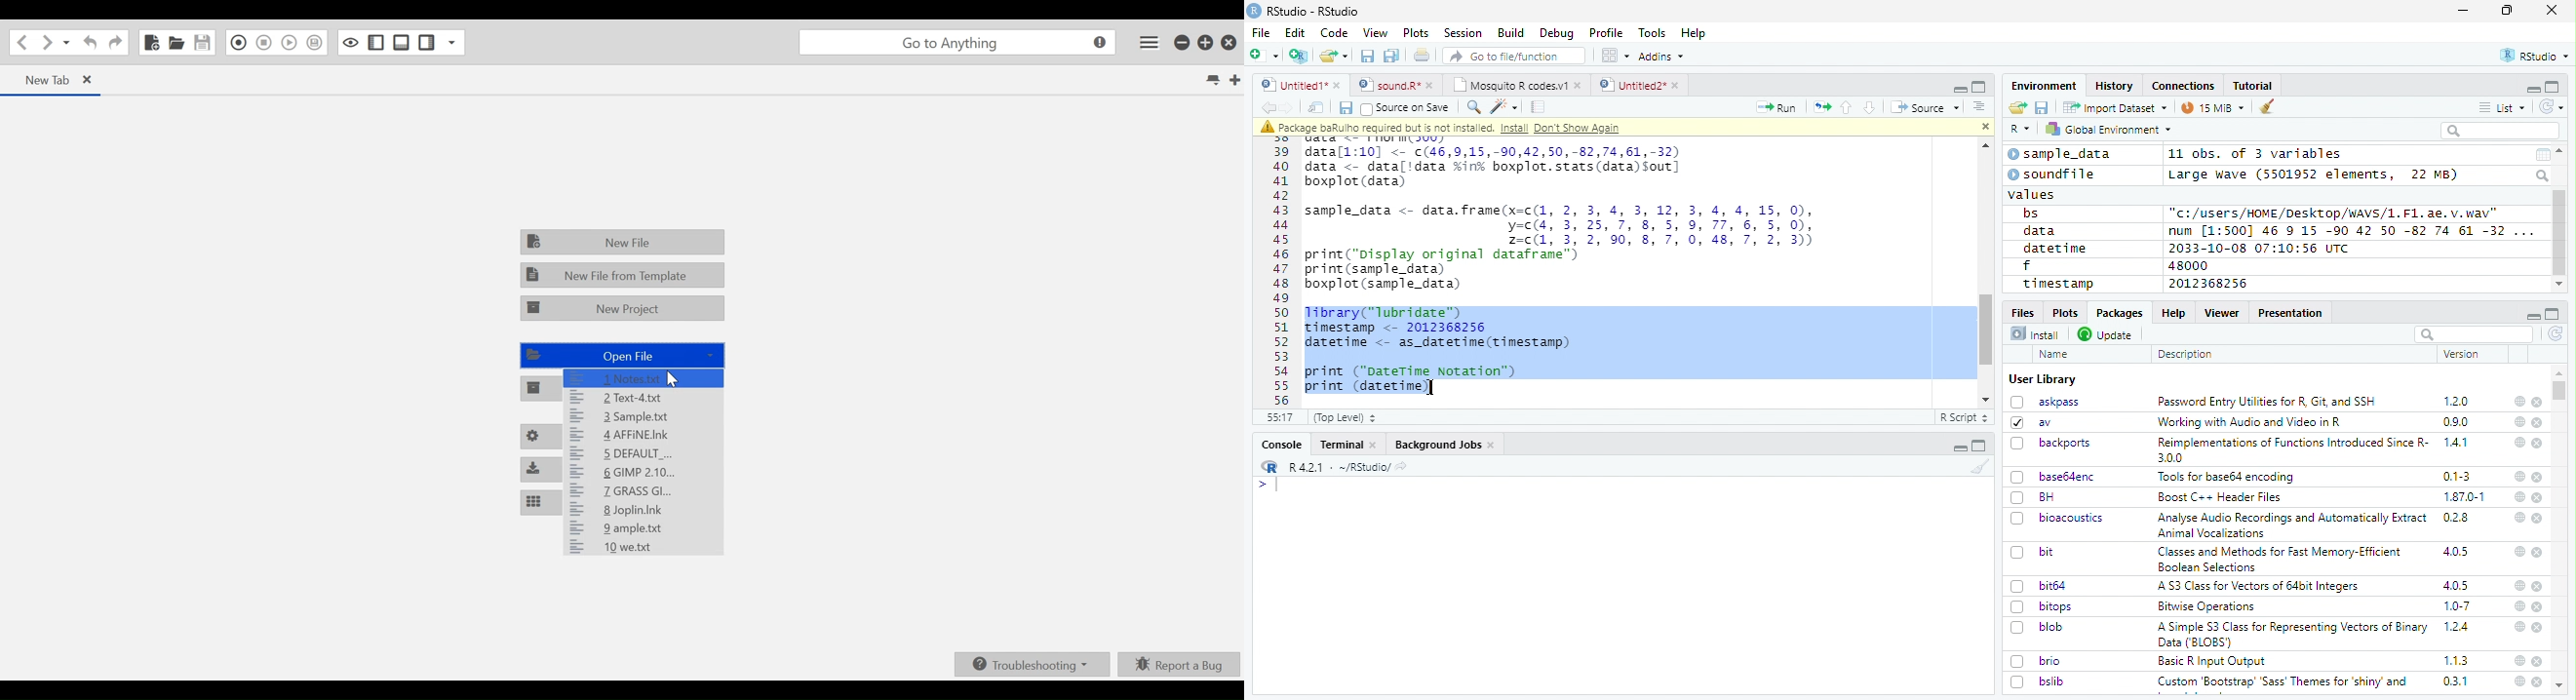 Image resolution: width=2576 pixels, height=700 pixels. What do you see at coordinates (1471, 105) in the screenshot?
I see `find` at bounding box center [1471, 105].